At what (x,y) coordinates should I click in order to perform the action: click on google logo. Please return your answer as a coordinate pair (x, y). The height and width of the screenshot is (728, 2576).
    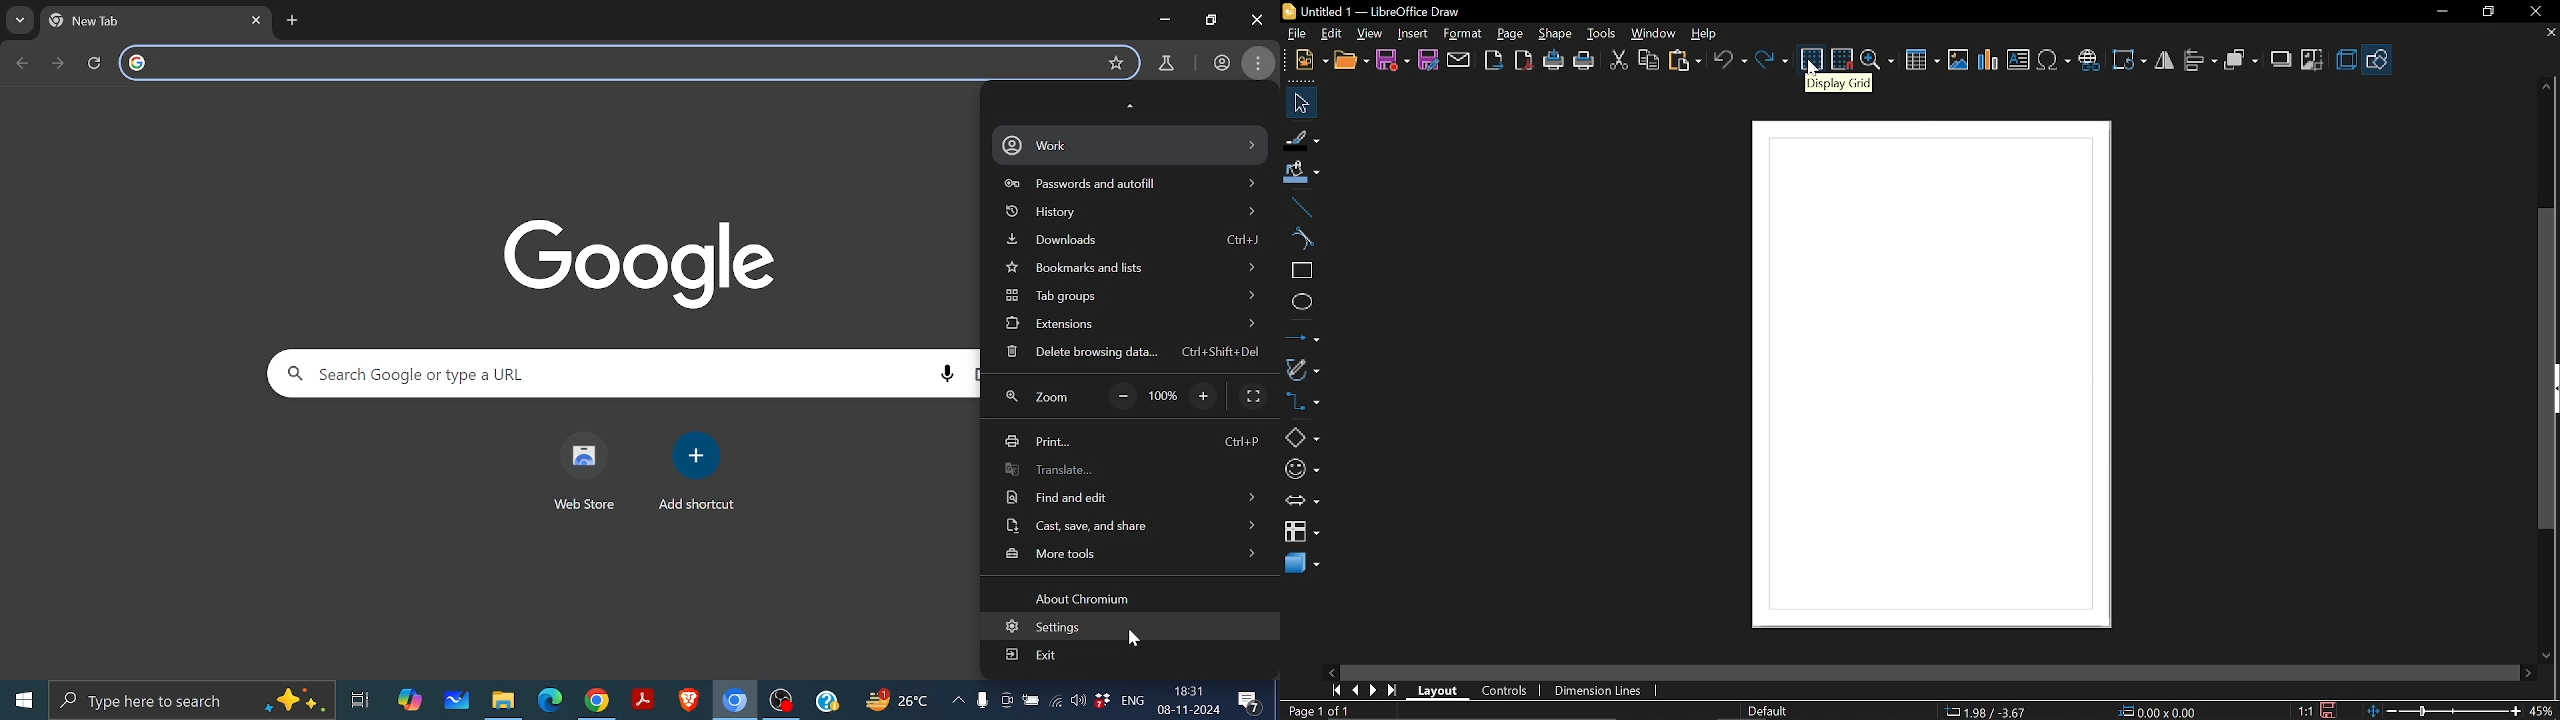
    Looking at the image, I should click on (138, 64).